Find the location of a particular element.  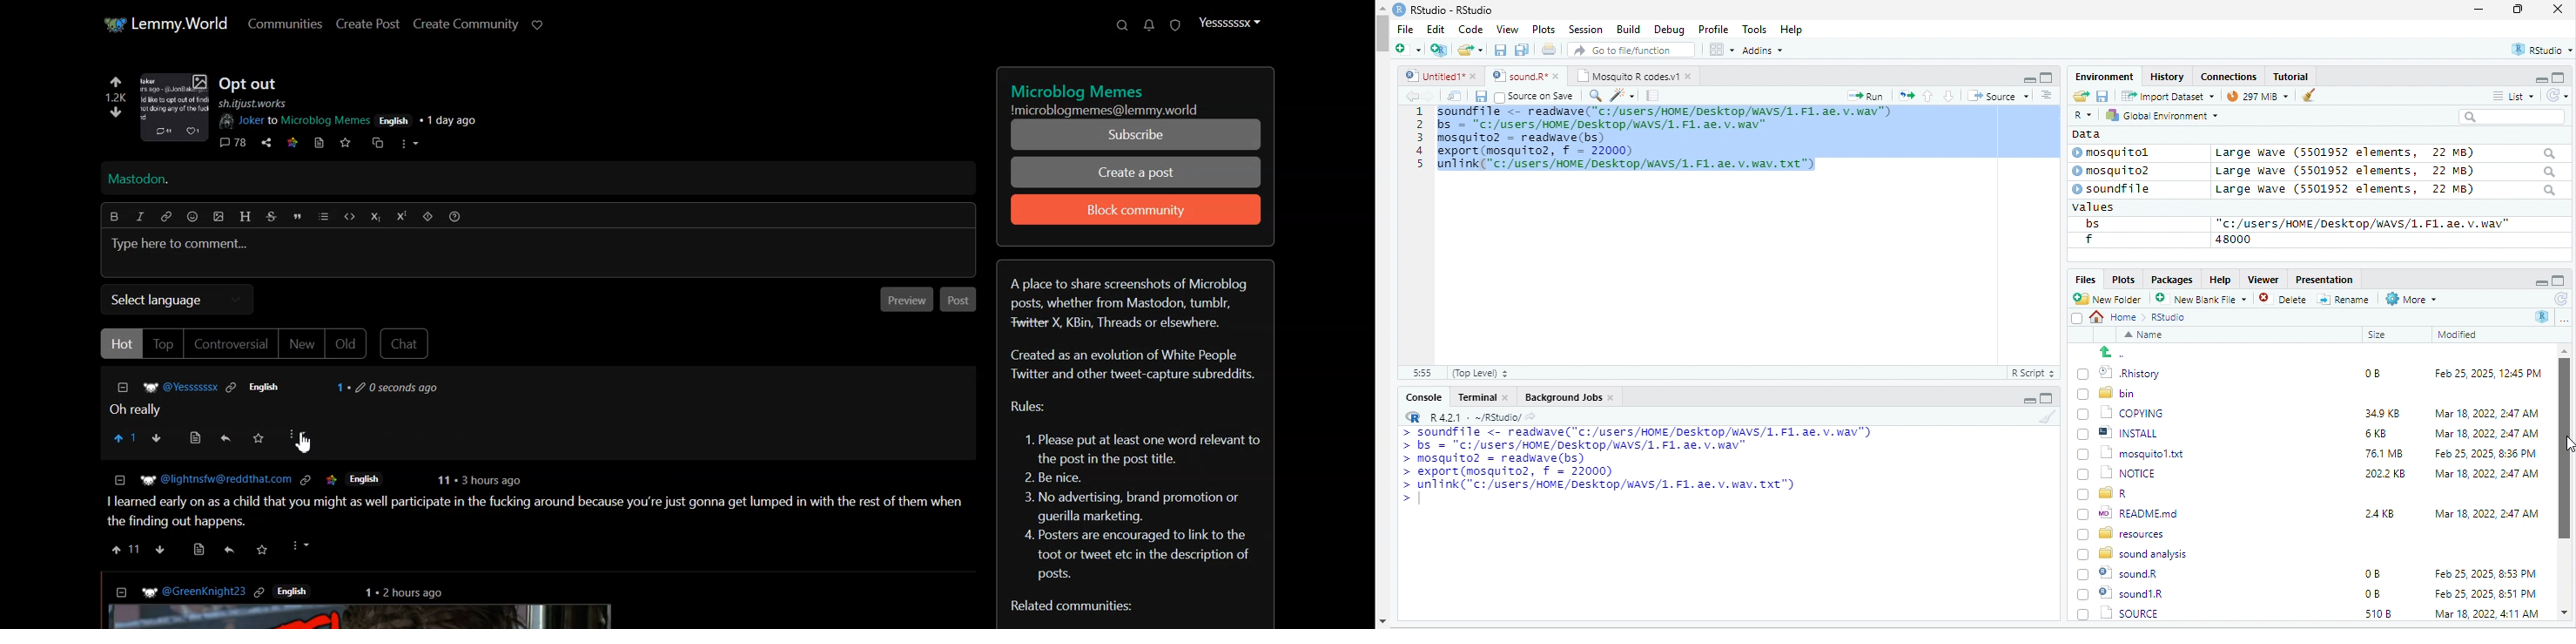

31:55 is located at coordinates (1420, 373).